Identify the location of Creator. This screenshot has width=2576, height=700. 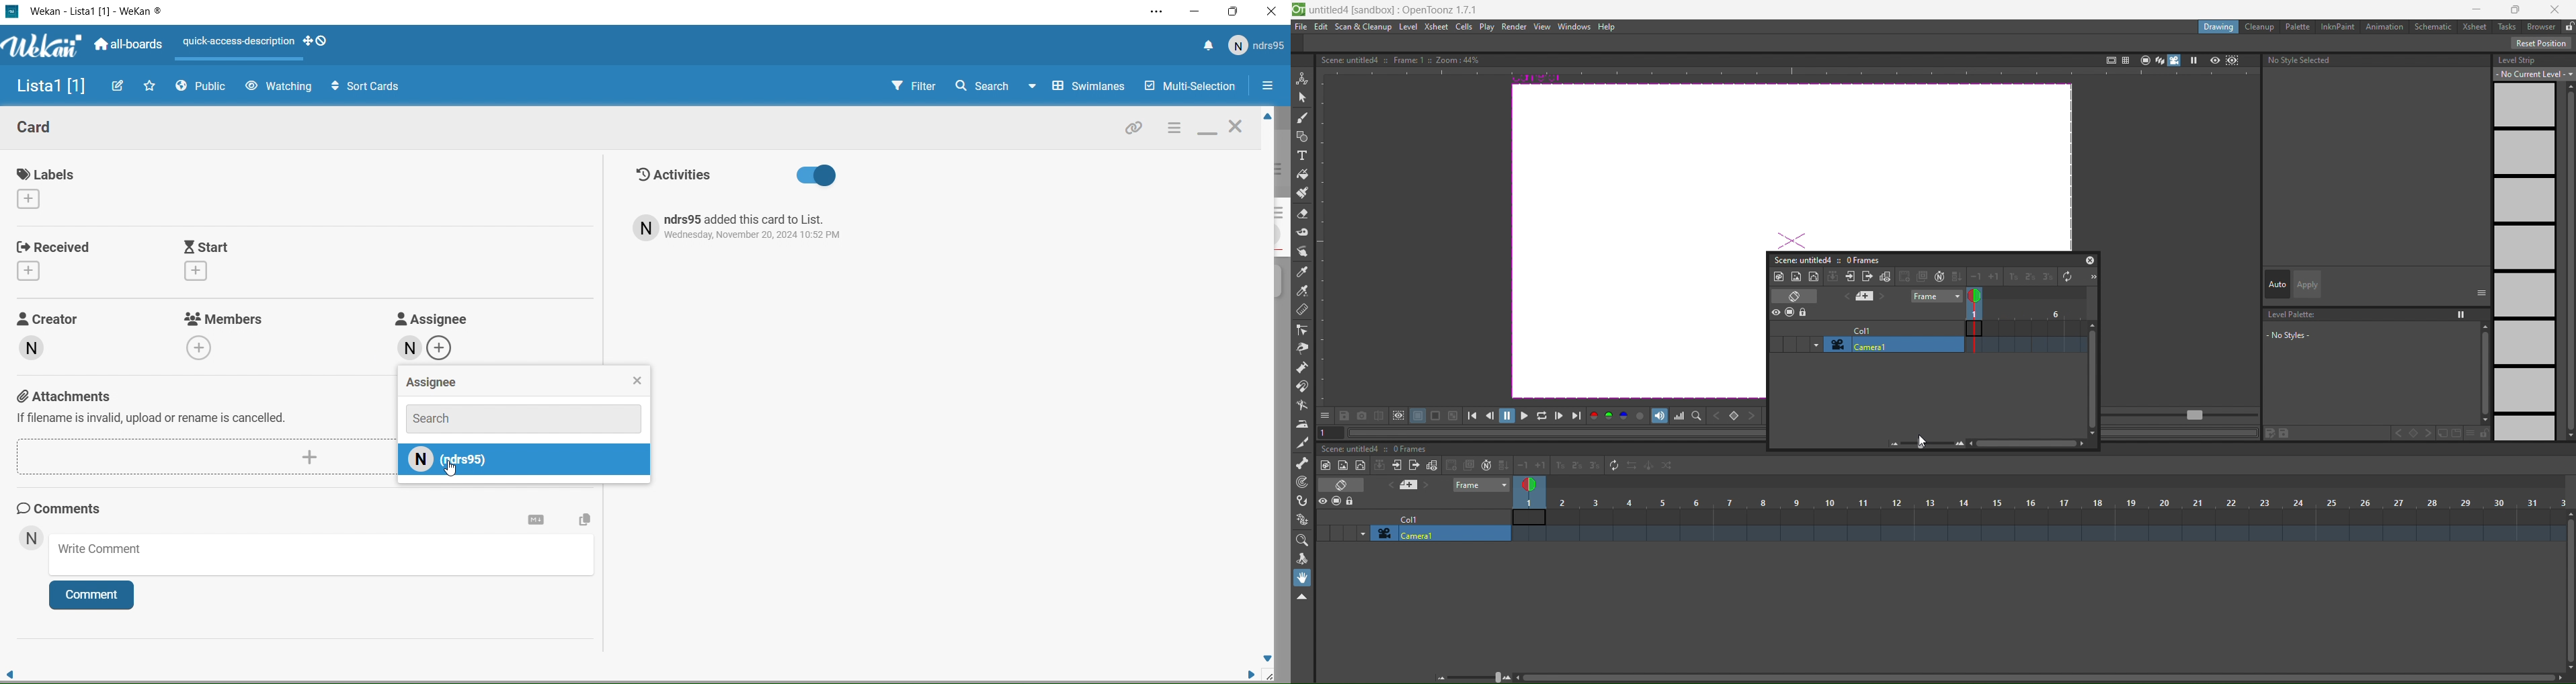
(63, 343).